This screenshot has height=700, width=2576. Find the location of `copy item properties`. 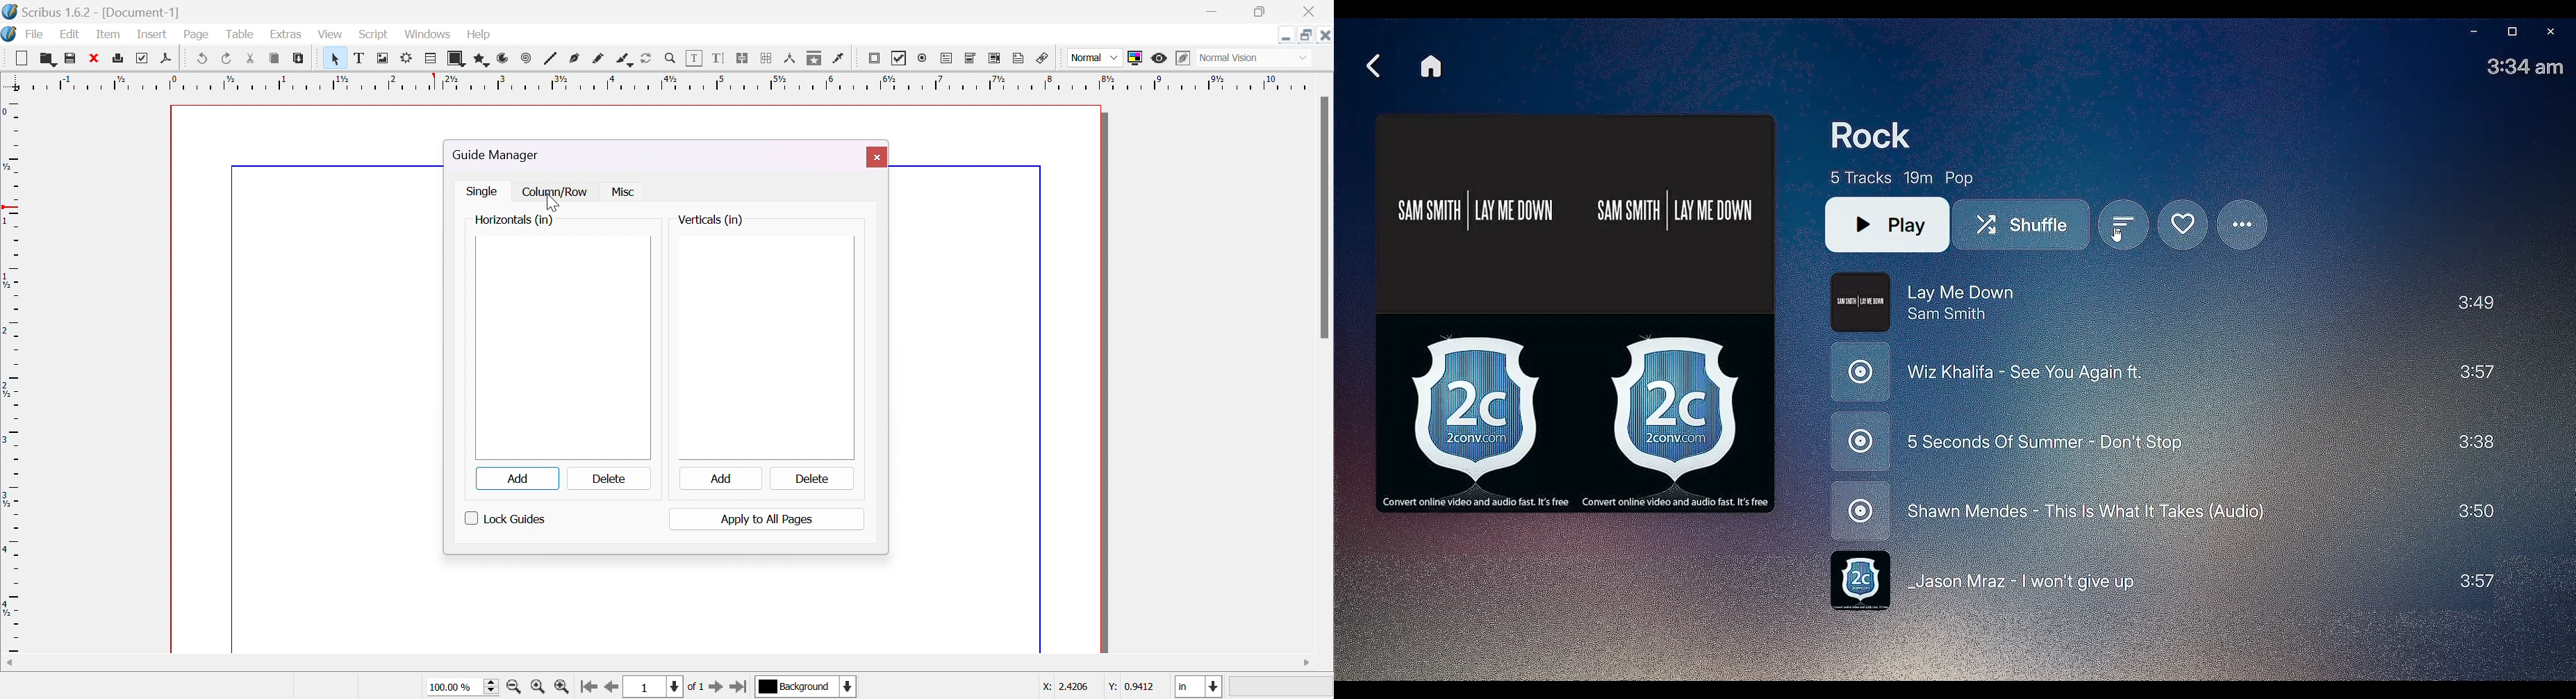

copy item properties is located at coordinates (816, 59).